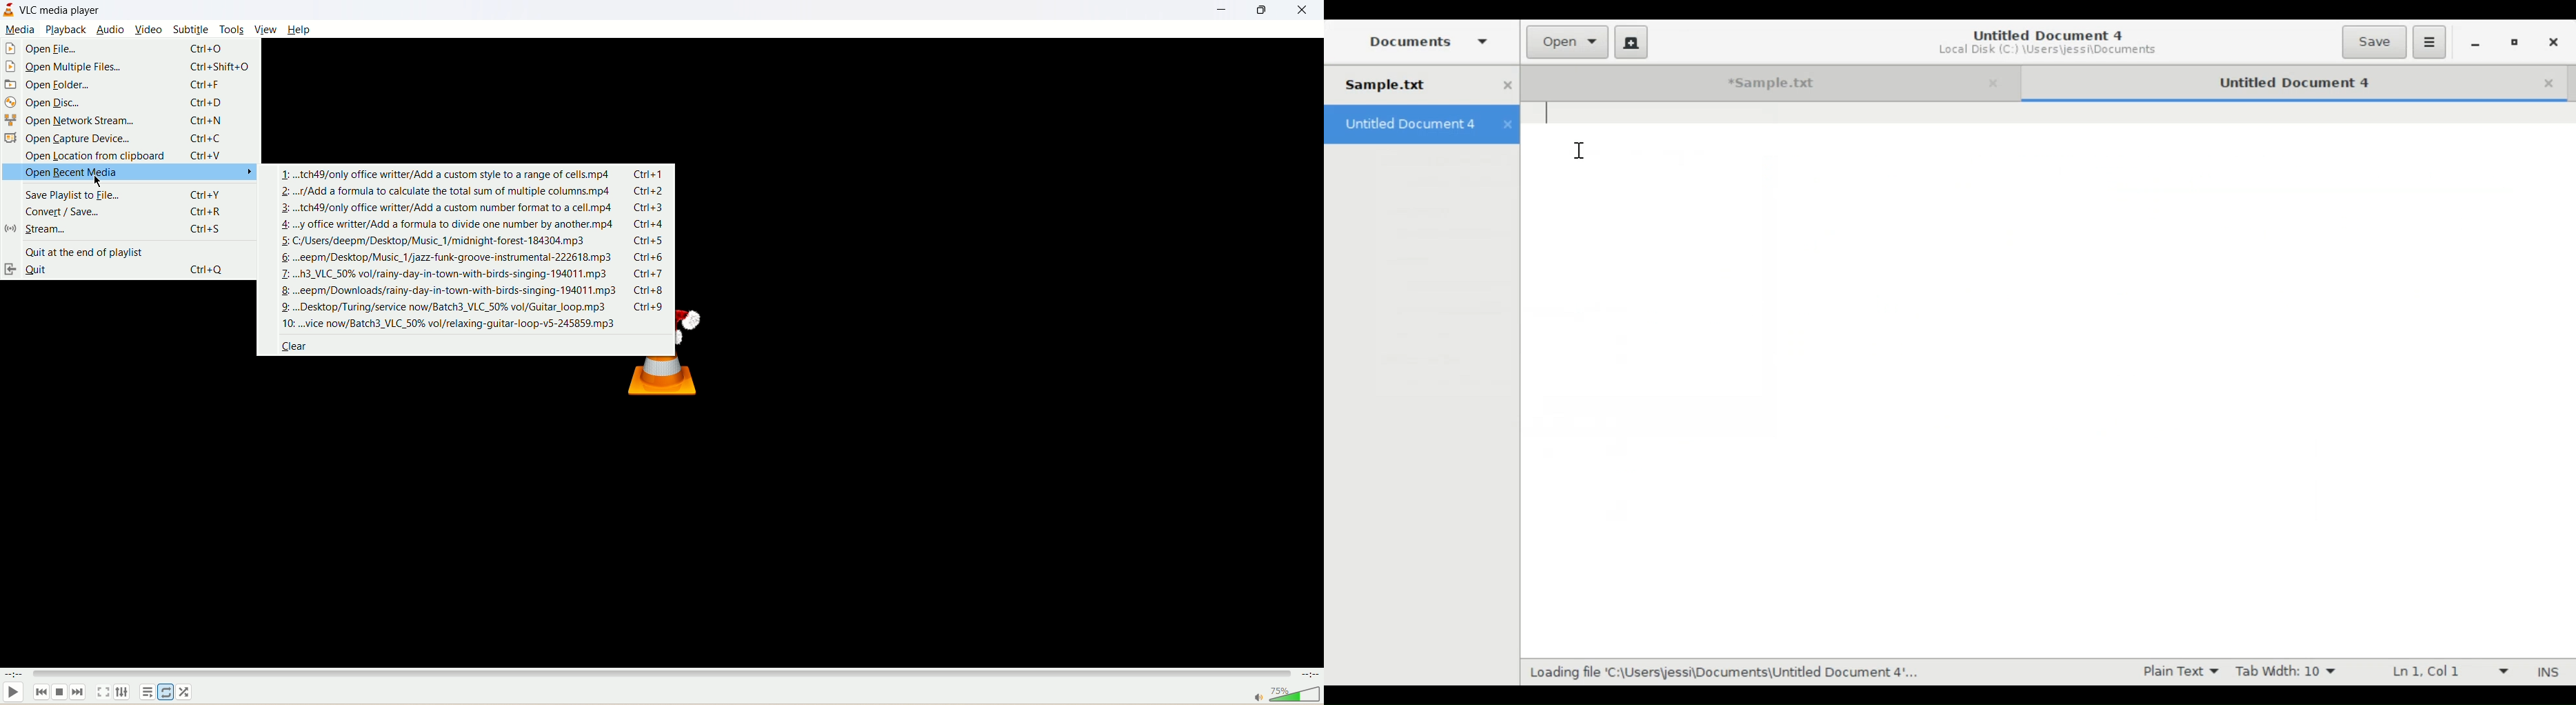 The height and width of the screenshot is (728, 2576). Describe the element at coordinates (2047, 330) in the screenshot. I see `Text Entry Pane` at that location.